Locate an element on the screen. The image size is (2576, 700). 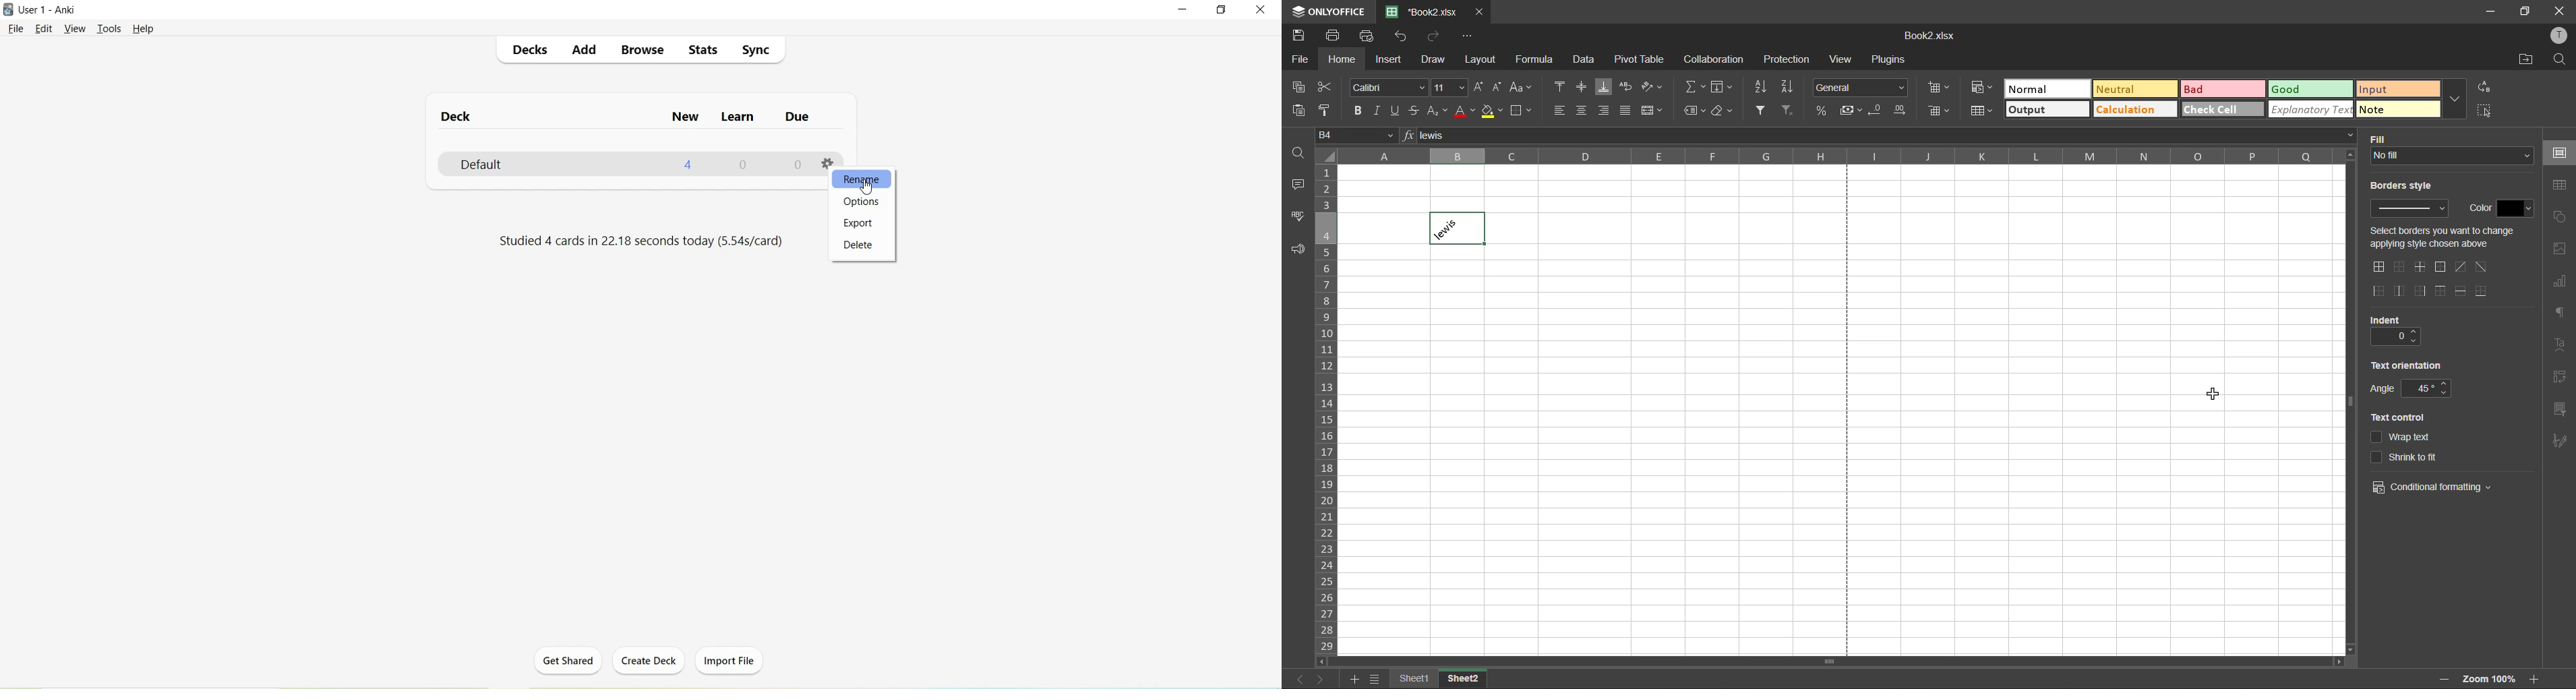
wrap text is located at coordinates (2403, 436).